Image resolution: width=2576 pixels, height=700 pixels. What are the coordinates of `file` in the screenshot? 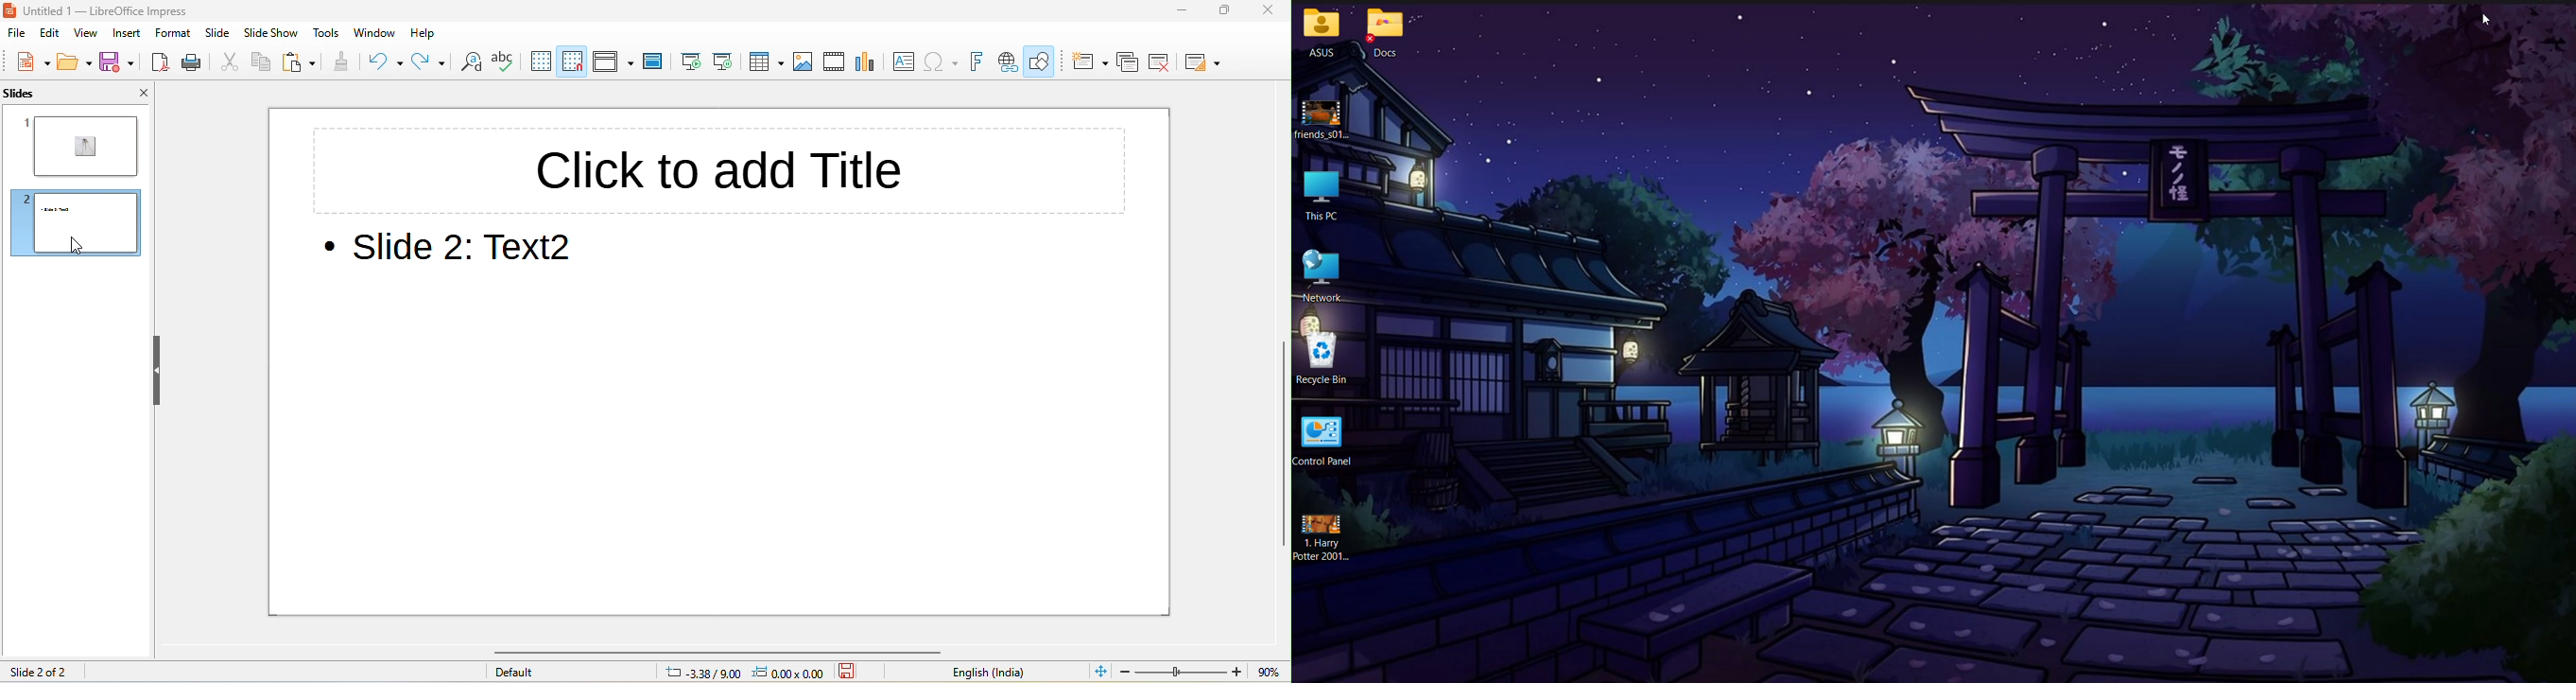 It's located at (15, 34).